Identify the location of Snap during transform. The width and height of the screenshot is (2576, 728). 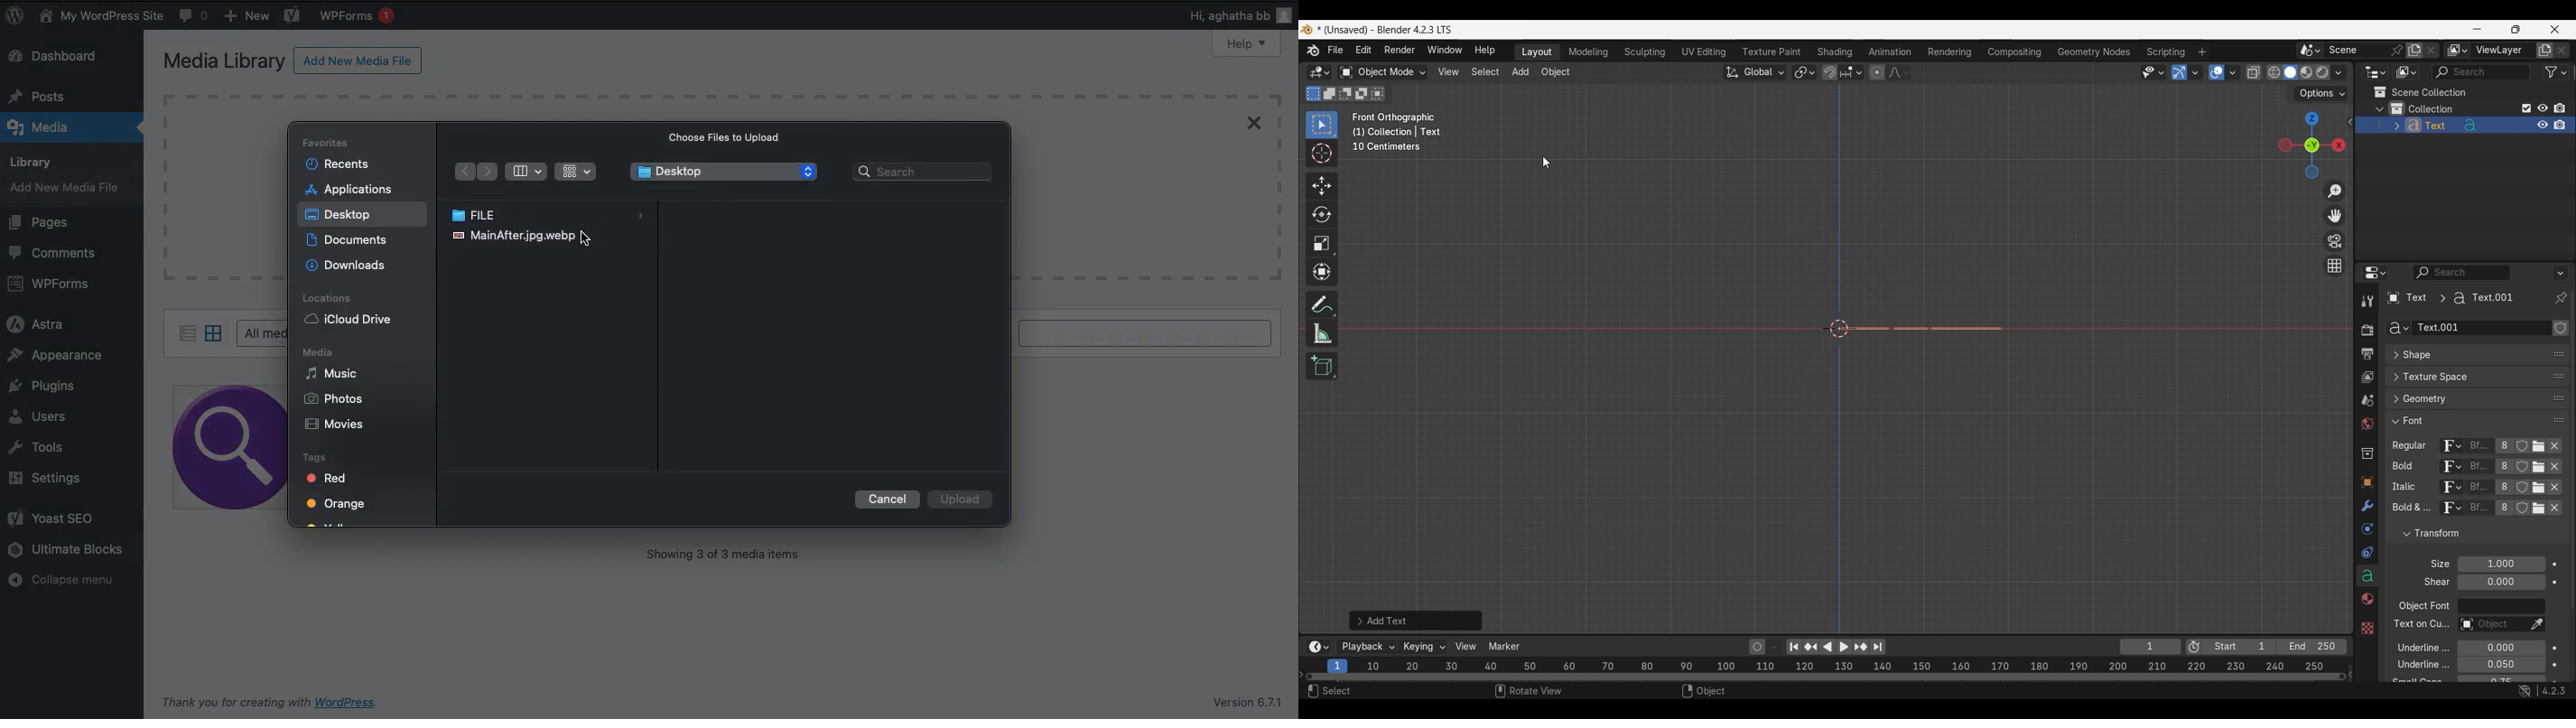
(1830, 72).